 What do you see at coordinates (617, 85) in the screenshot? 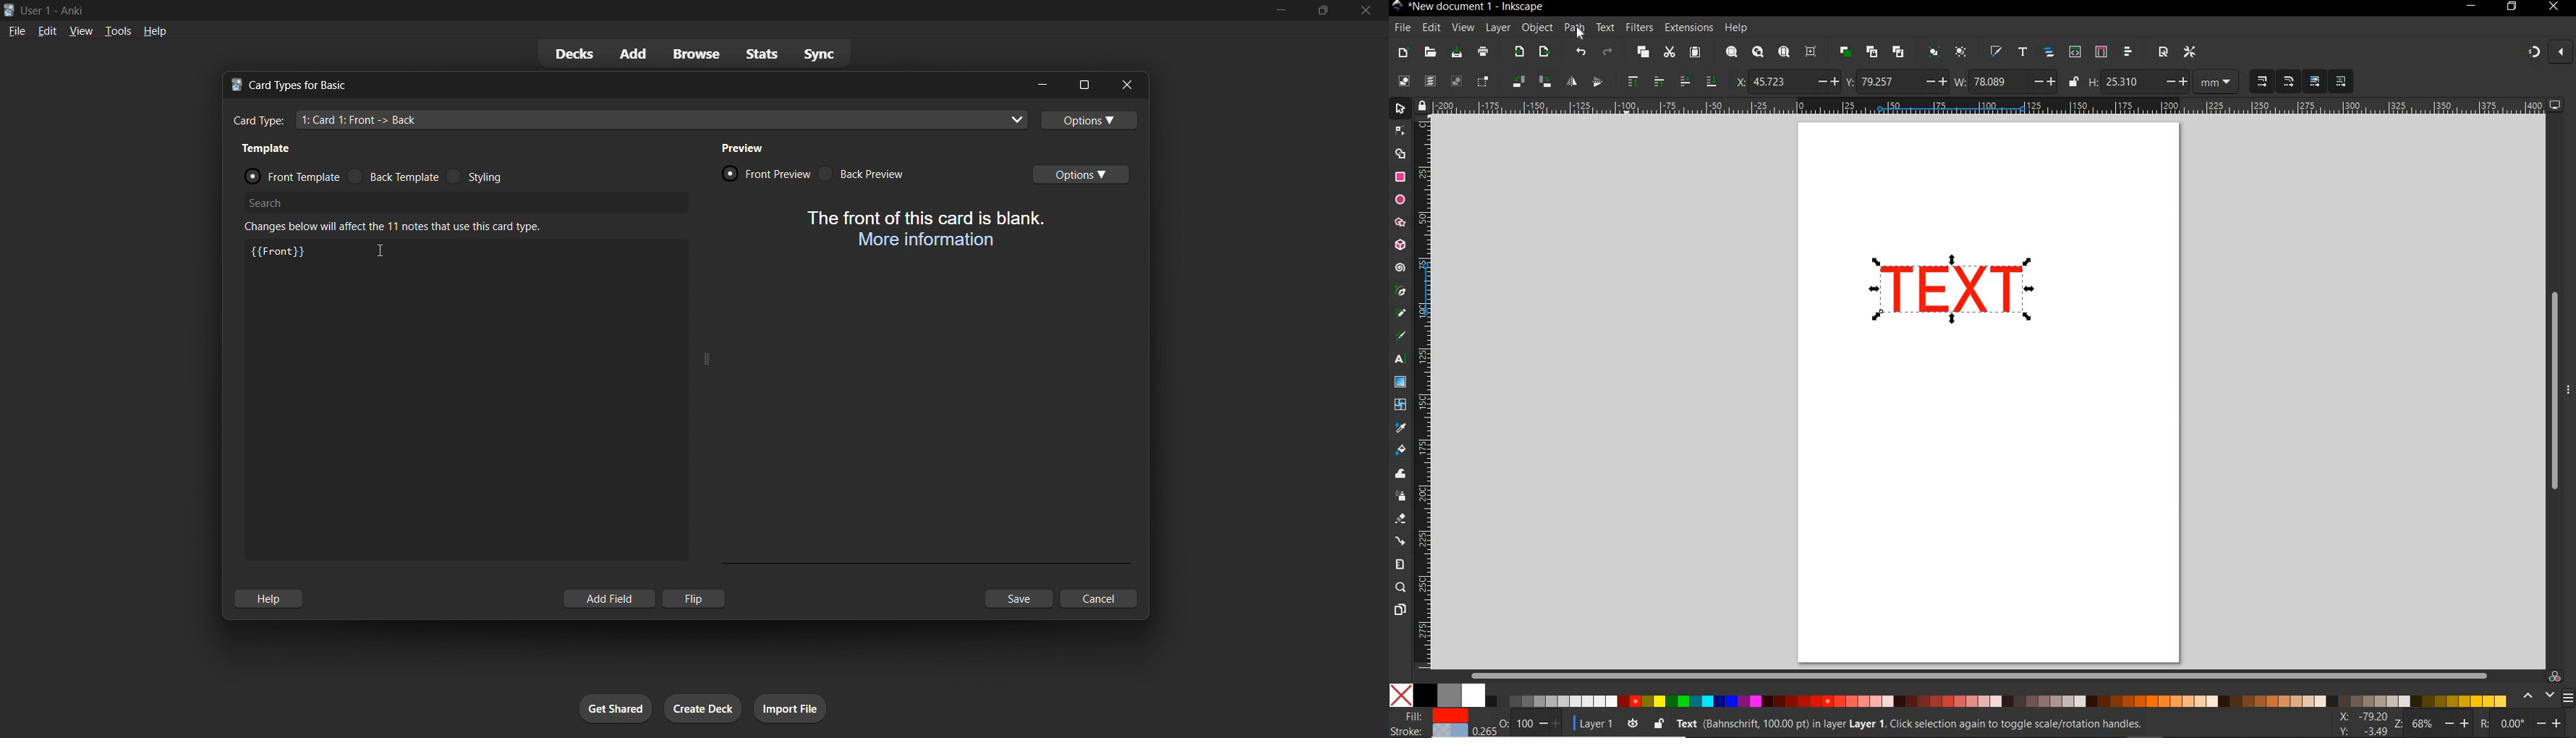
I see `title bar` at bounding box center [617, 85].